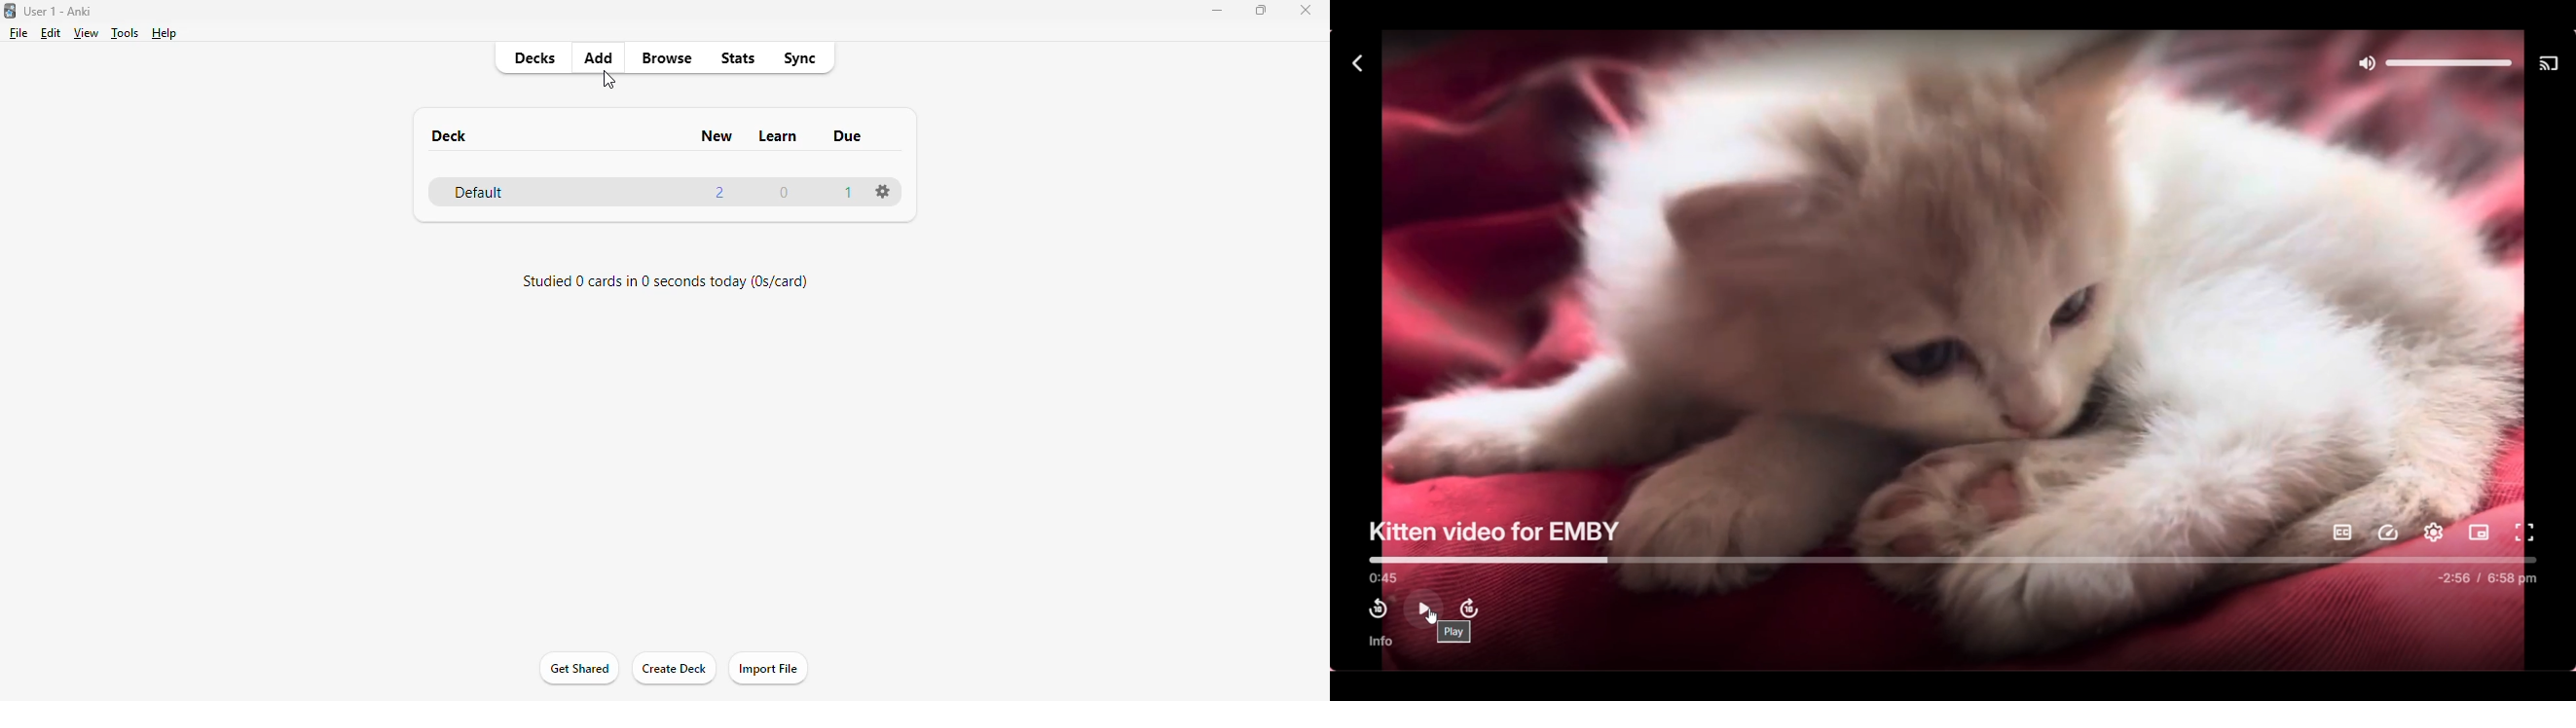 Image resolution: width=2576 pixels, height=728 pixels. I want to click on view, so click(87, 34).